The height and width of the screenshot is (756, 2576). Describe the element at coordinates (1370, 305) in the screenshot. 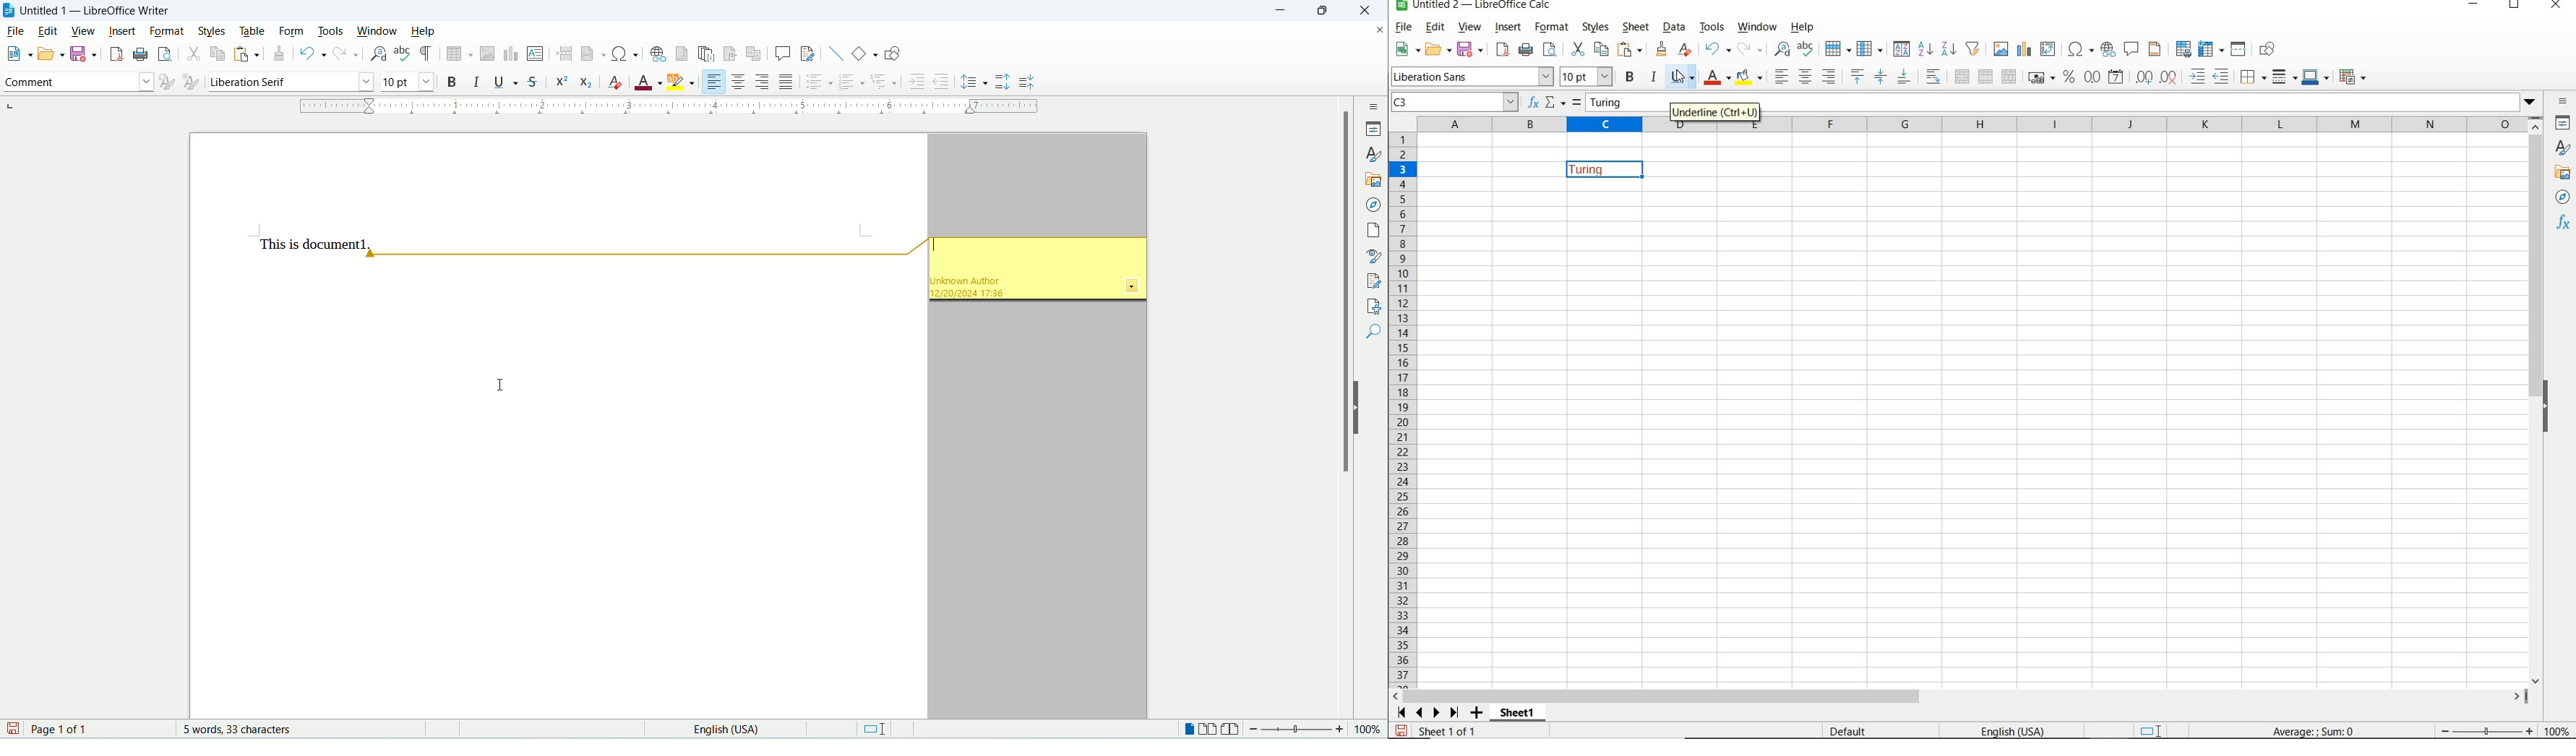

I see `accessibiltity check` at that location.